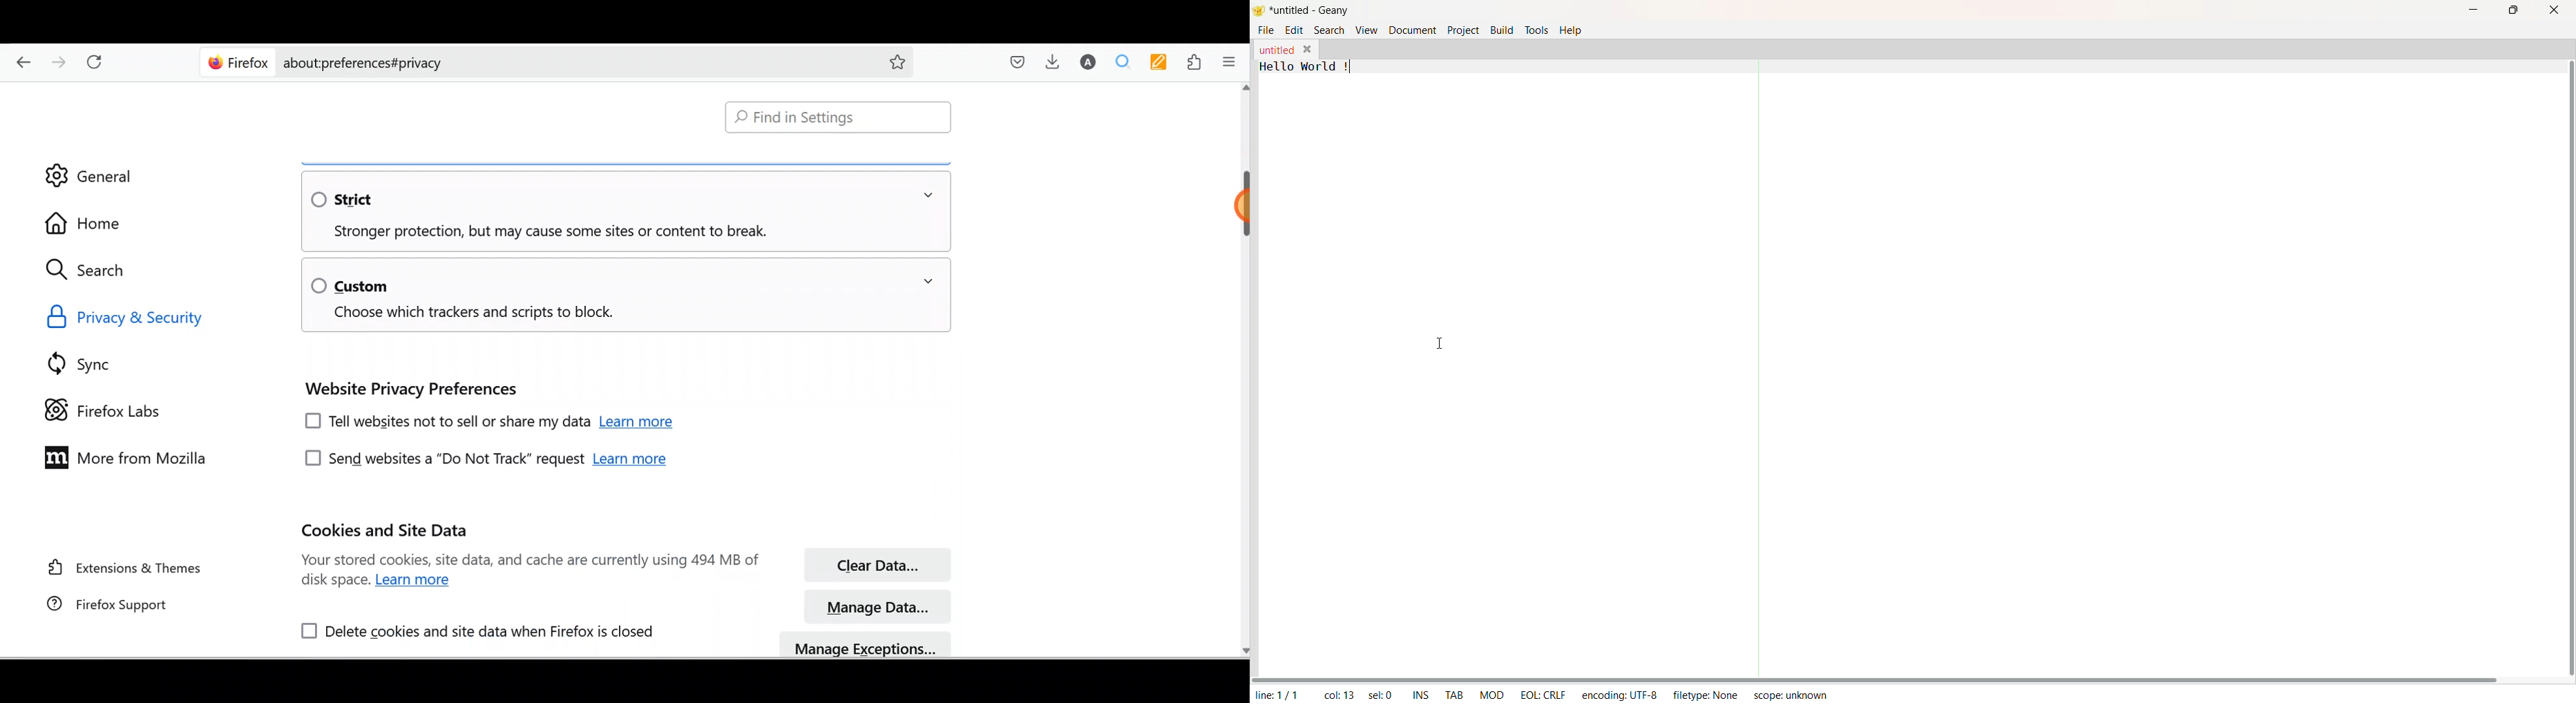 The width and height of the screenshot is (2576, 728). I want to click on Vertical scrollbar, so click(1242, 207).